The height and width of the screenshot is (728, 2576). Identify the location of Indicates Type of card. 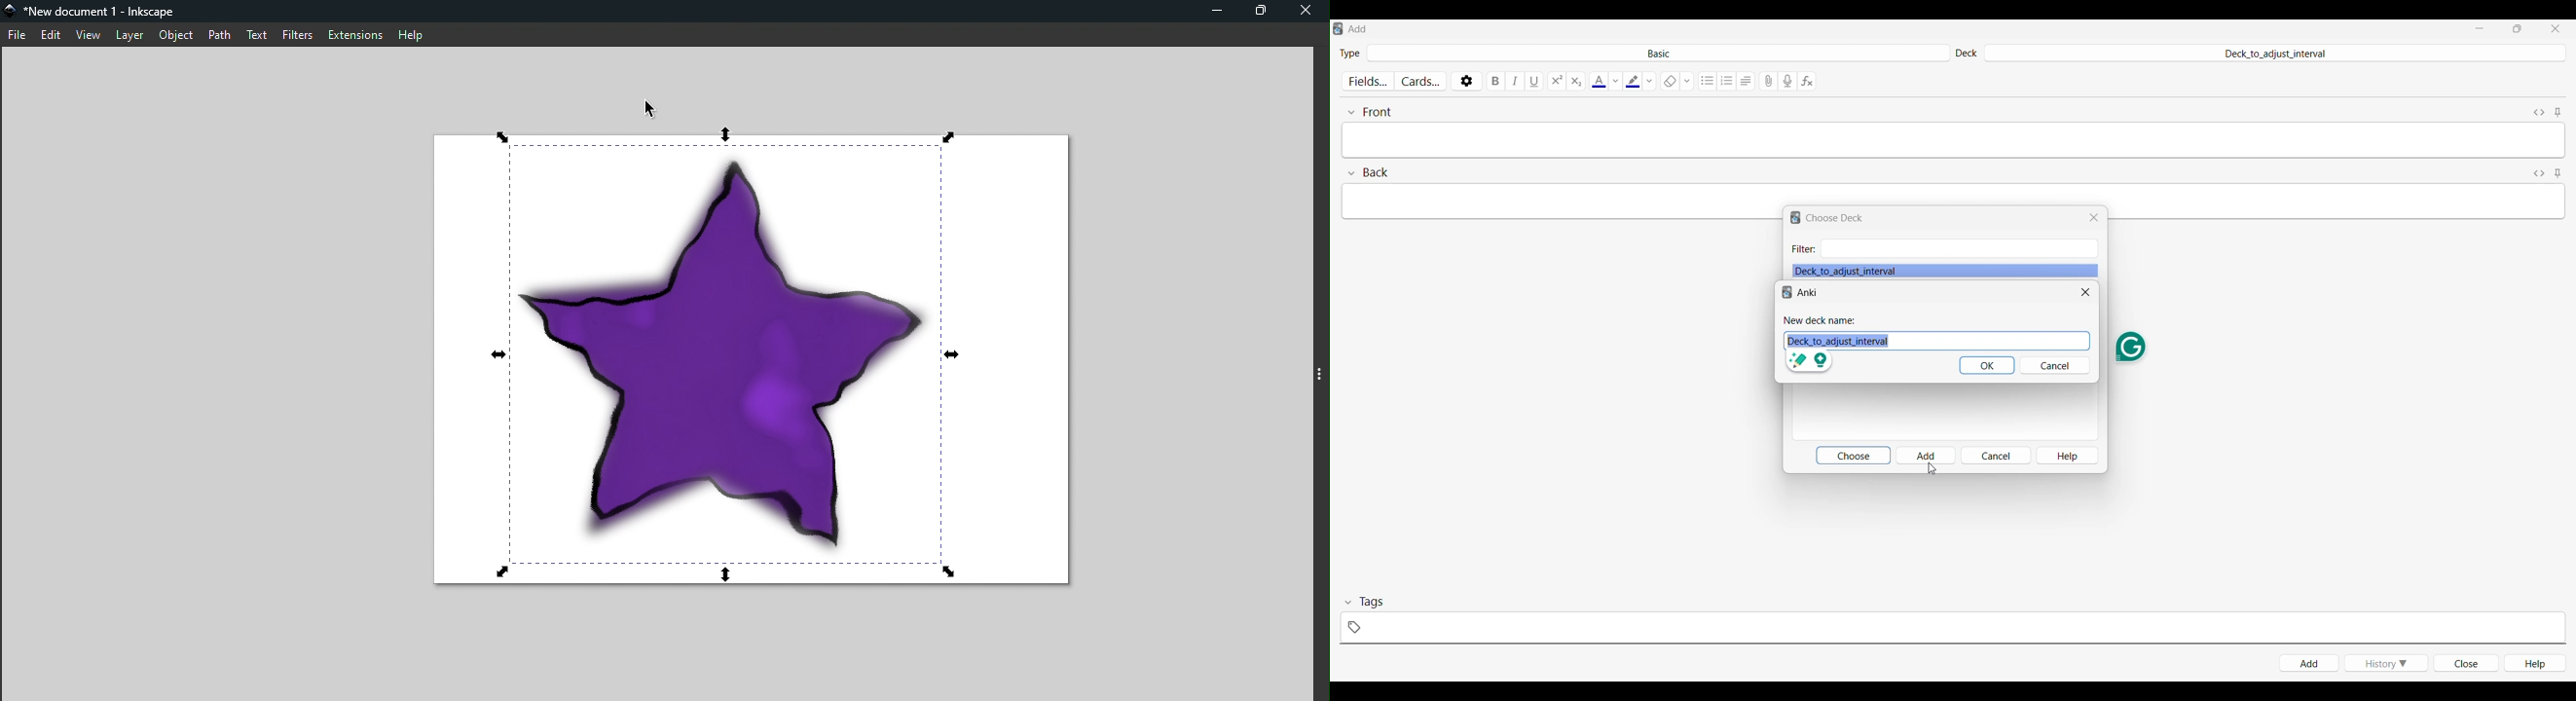
(1350, 53).